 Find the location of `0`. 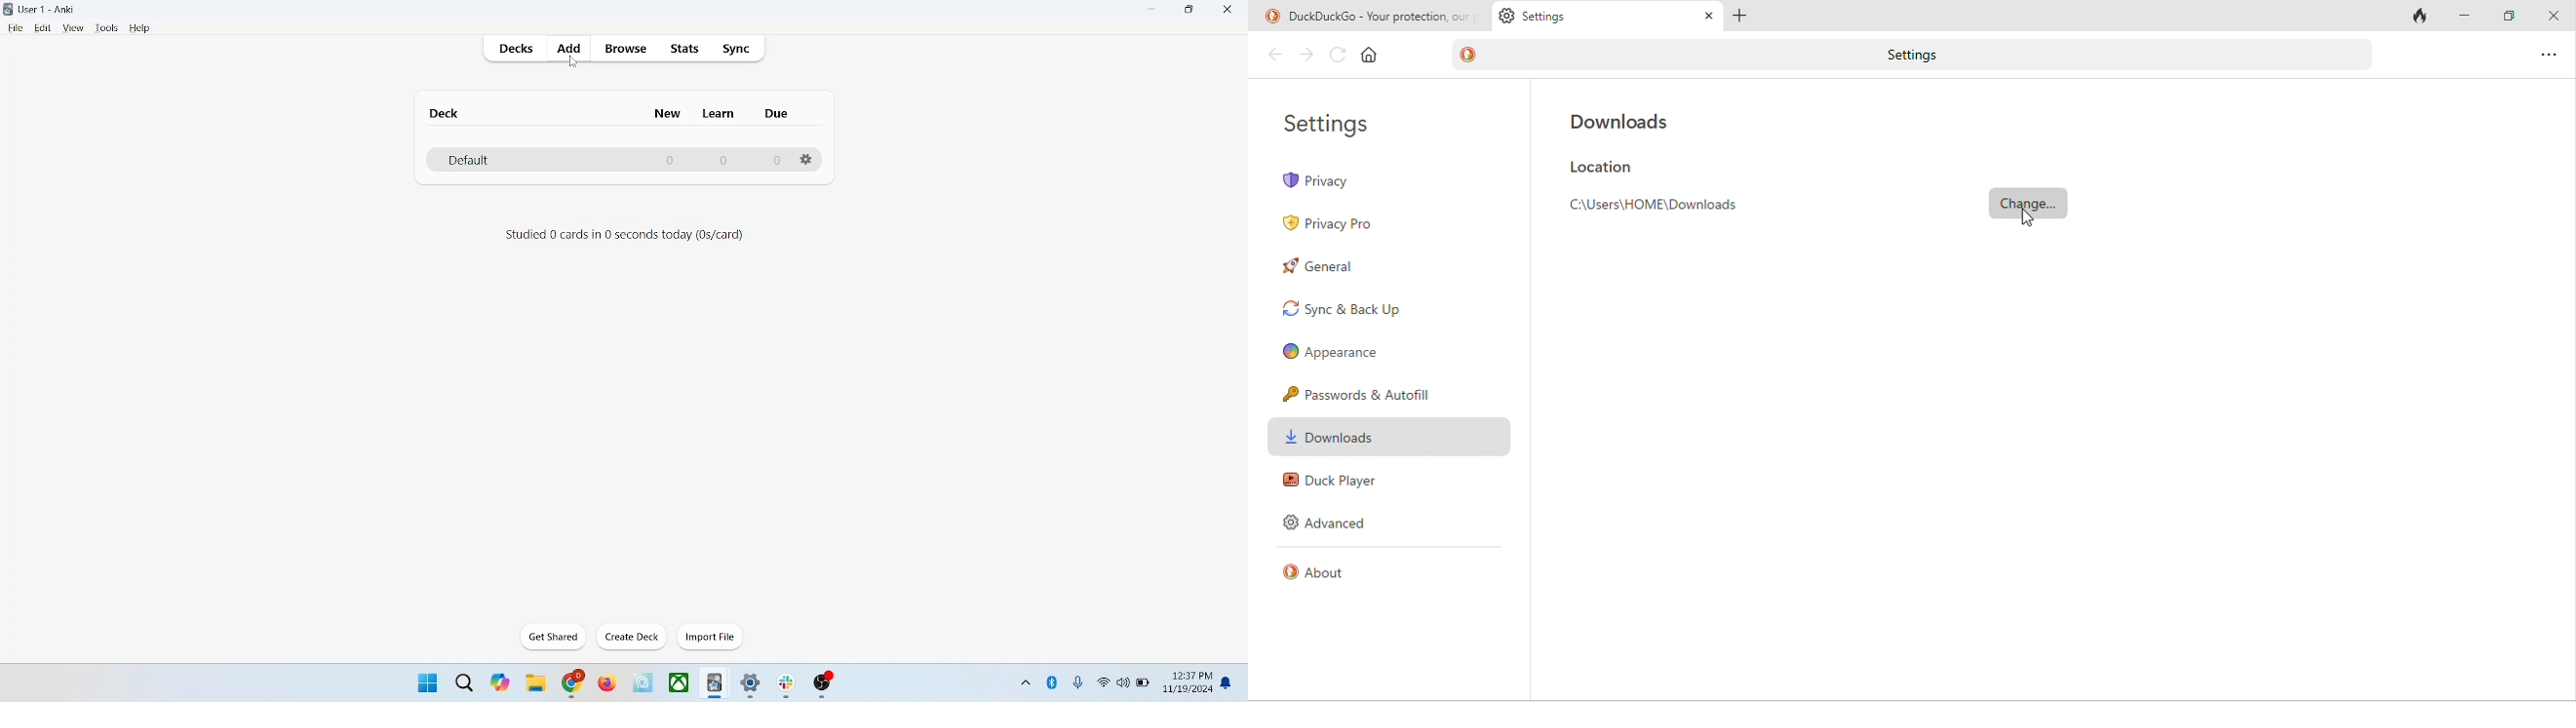

0 is located at coordinates (776, 161).